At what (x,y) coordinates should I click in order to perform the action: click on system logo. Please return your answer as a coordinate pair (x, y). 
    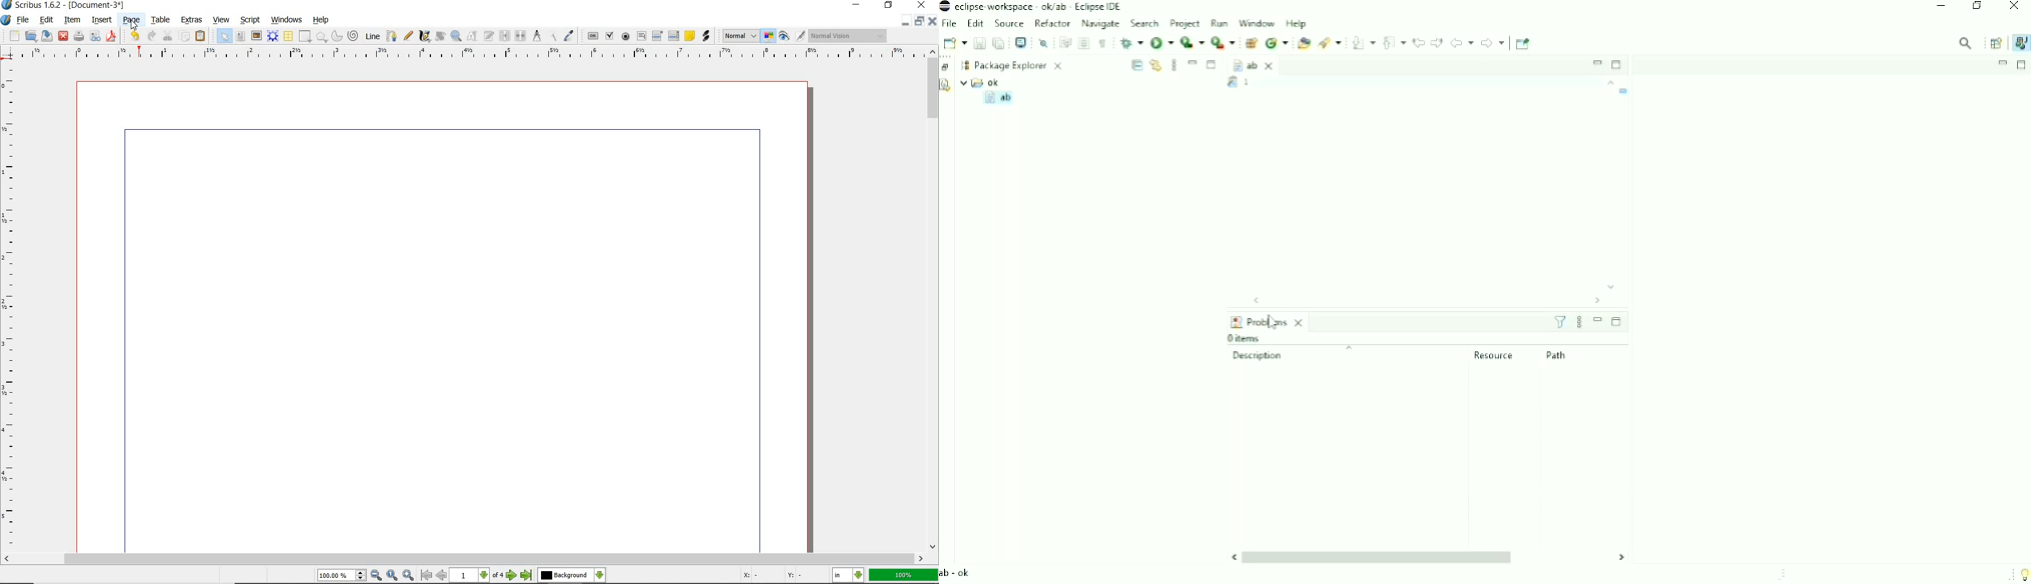
    Looking at the image, I should click on (6, 21).